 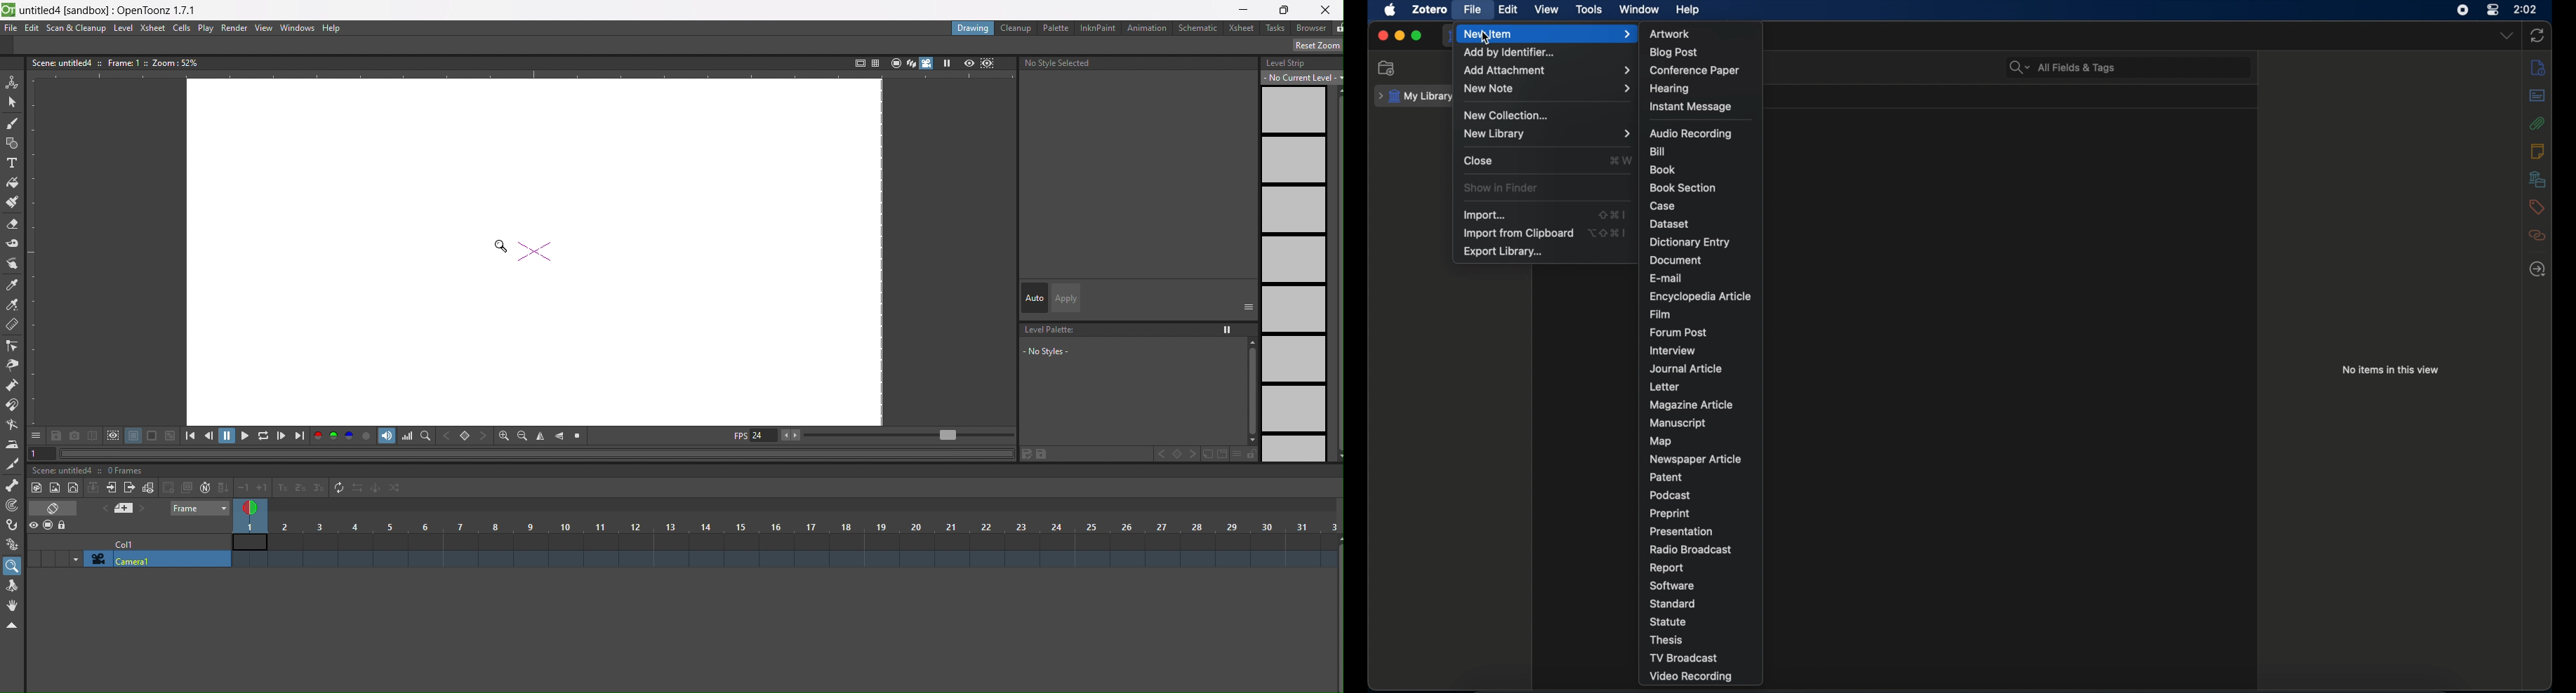 I want to click on artwork, so click(x=1668, y=34).